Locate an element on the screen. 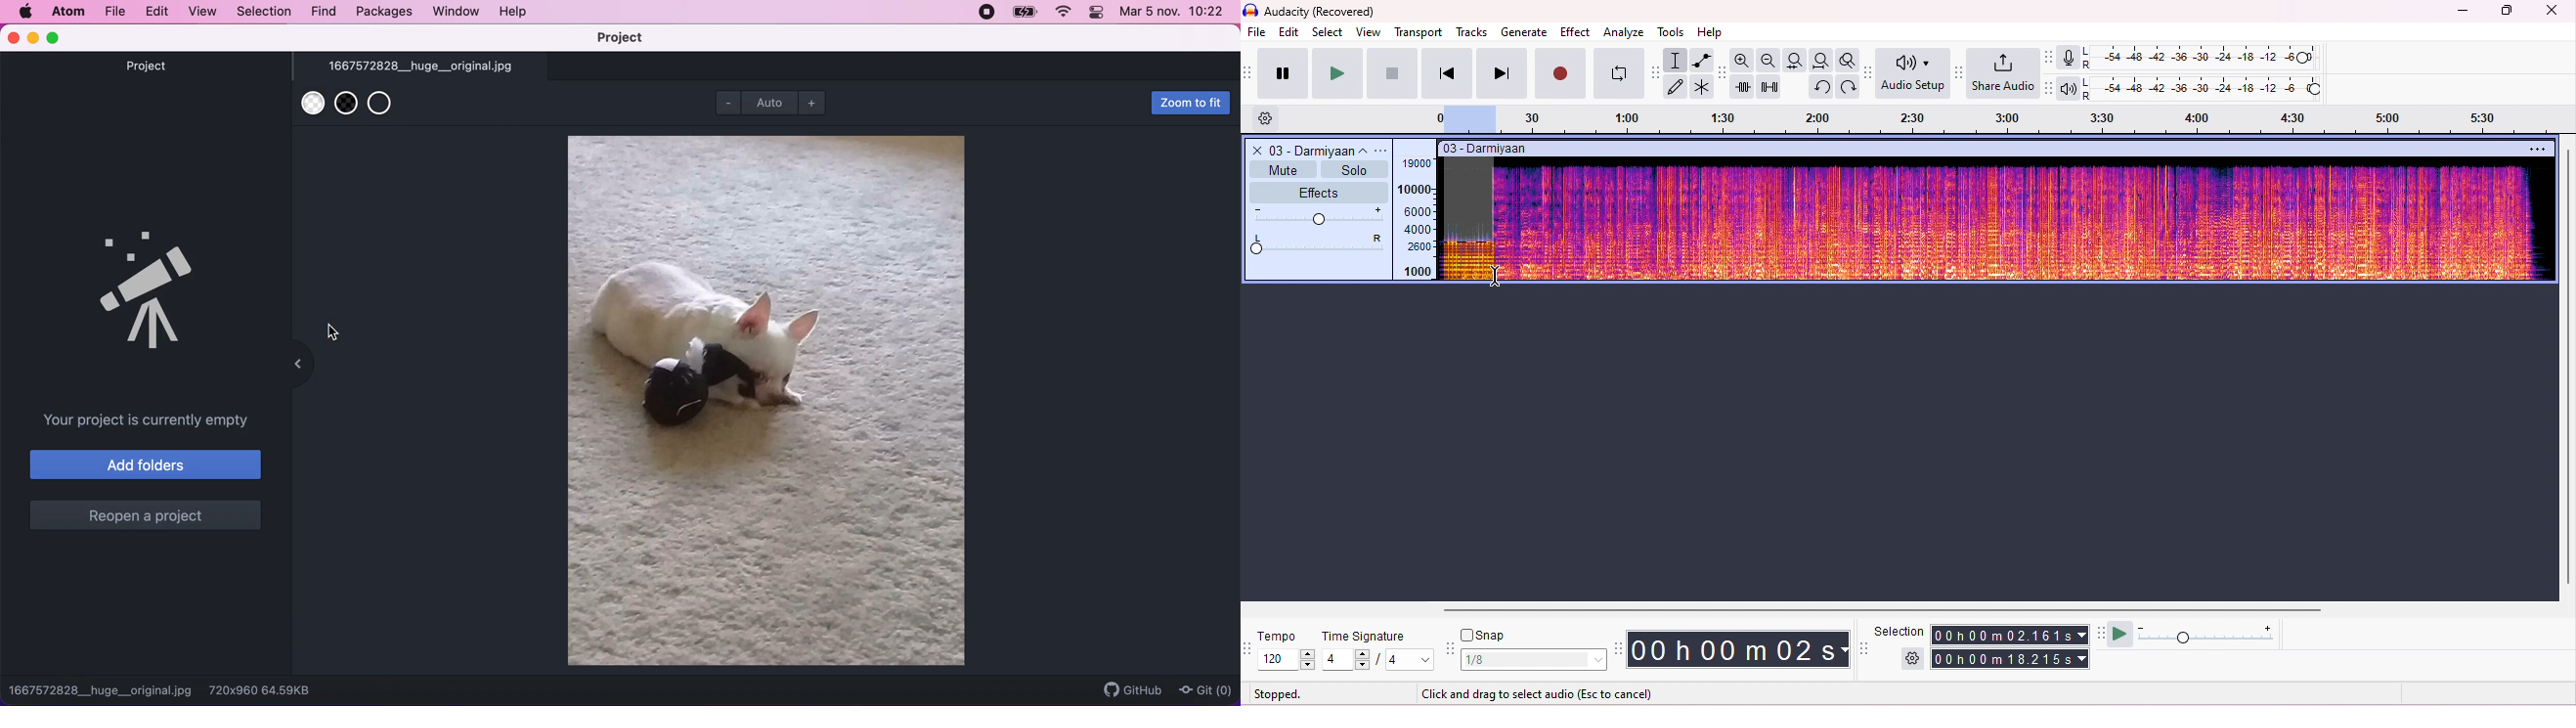  use black transparent background is located at coordinates (346, 110).